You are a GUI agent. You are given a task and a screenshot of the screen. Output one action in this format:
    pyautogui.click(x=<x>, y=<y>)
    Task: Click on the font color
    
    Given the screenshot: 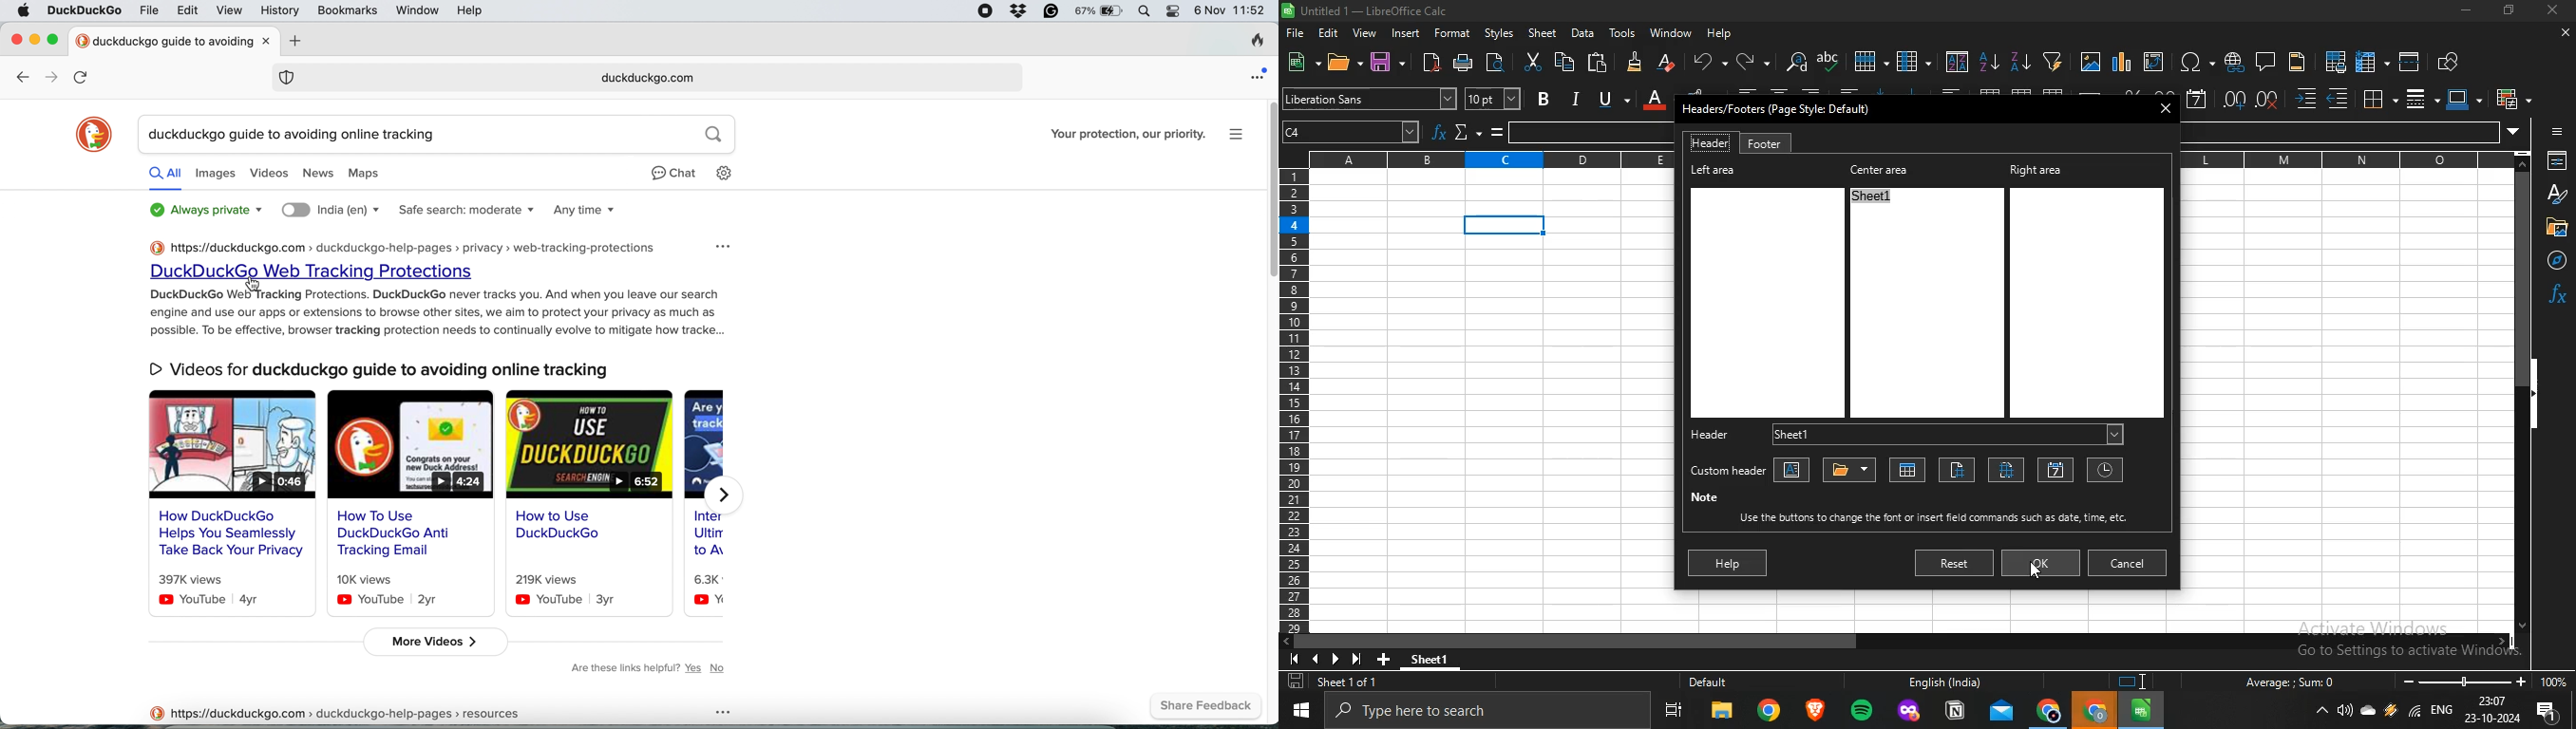 What is the action you would take?
    pyautogui.click(x=1654, y=98)
    